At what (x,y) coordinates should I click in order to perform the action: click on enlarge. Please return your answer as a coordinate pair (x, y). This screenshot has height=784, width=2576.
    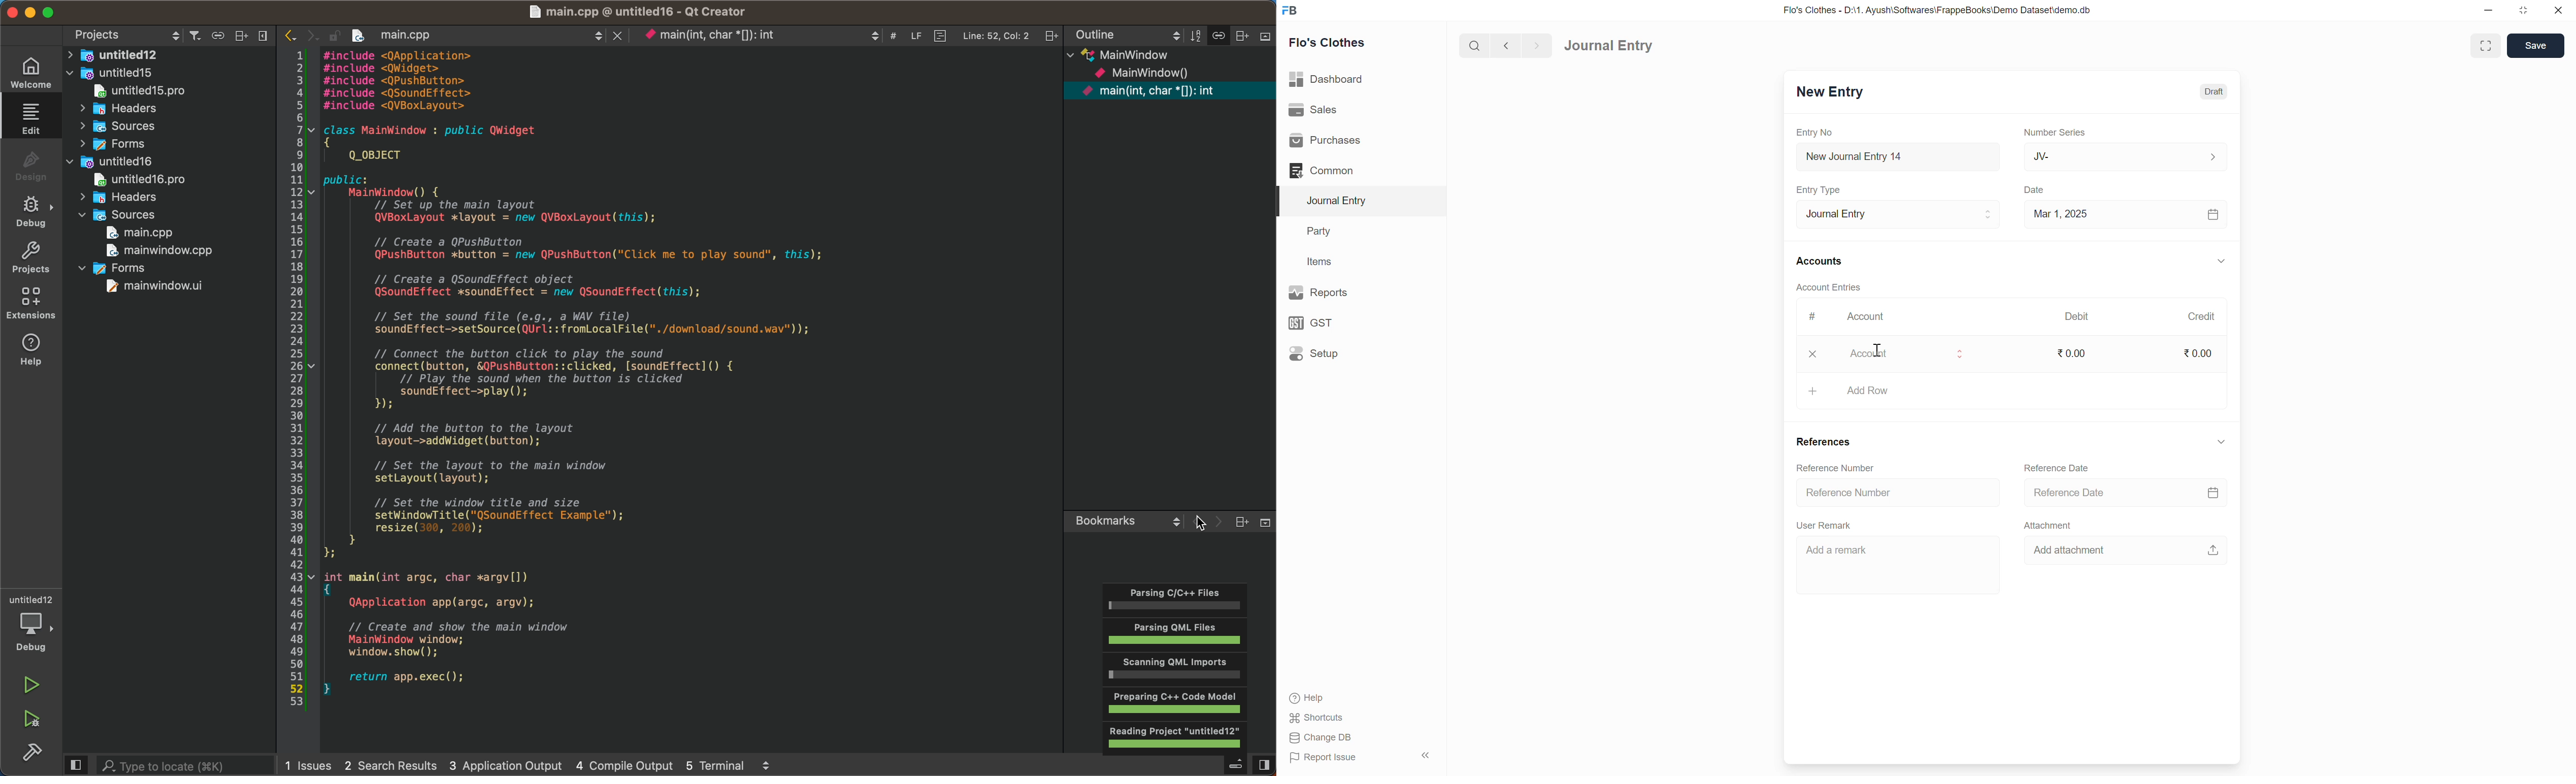
    Looking at the image, I should click on (2487, 44).